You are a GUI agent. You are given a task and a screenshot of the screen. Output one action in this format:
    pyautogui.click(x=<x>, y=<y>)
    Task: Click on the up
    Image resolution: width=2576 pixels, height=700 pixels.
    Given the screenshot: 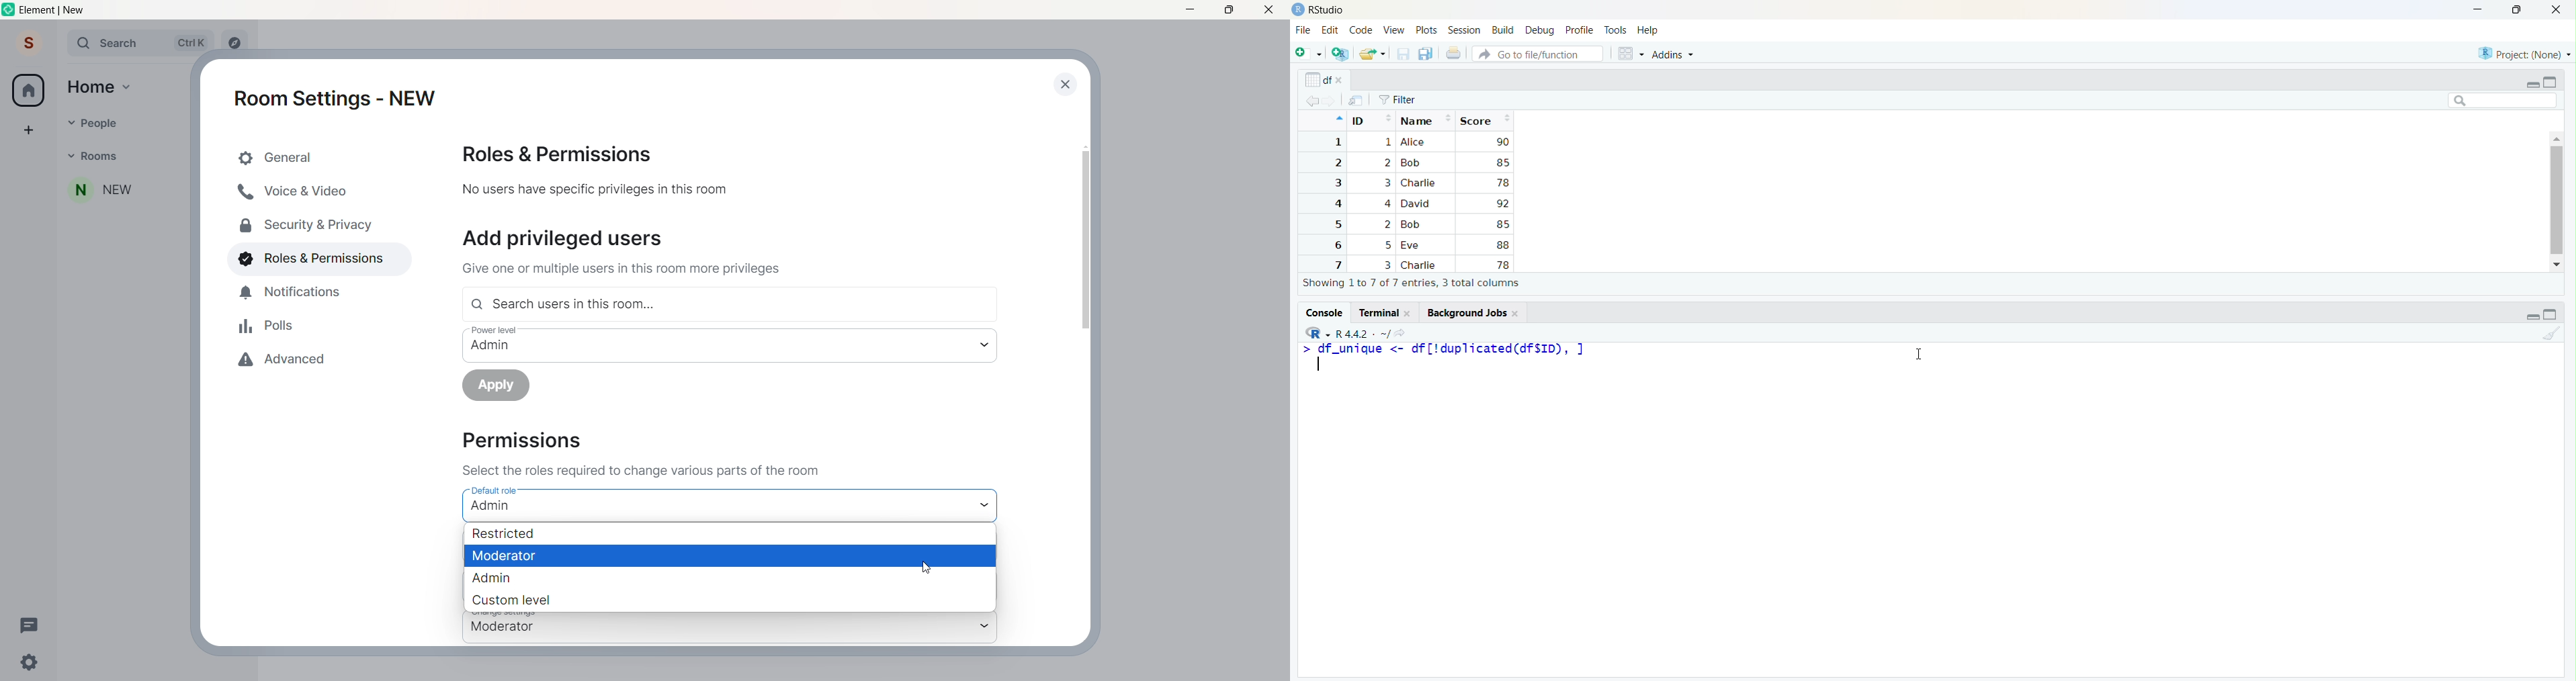 What is the action you would take?
    pyautogui.click(x=1338, y=119)
    